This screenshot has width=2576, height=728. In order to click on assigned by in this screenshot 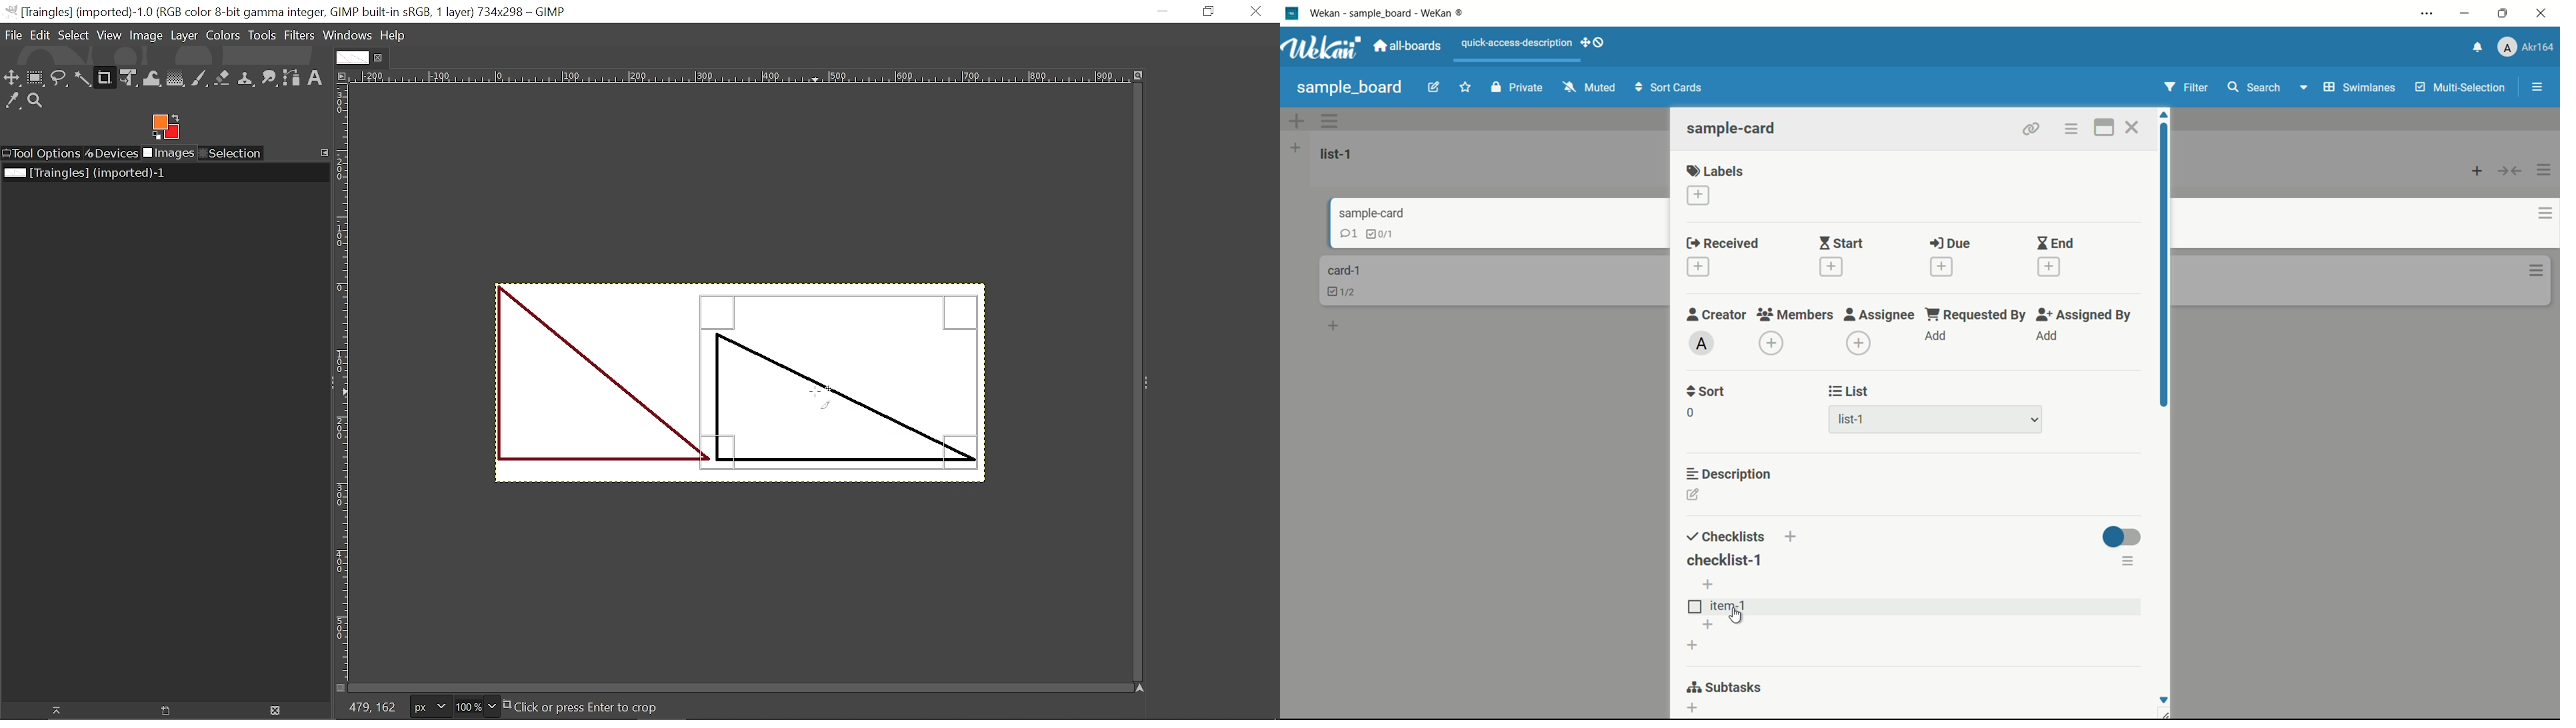, I will do `click(2086, 315)`.